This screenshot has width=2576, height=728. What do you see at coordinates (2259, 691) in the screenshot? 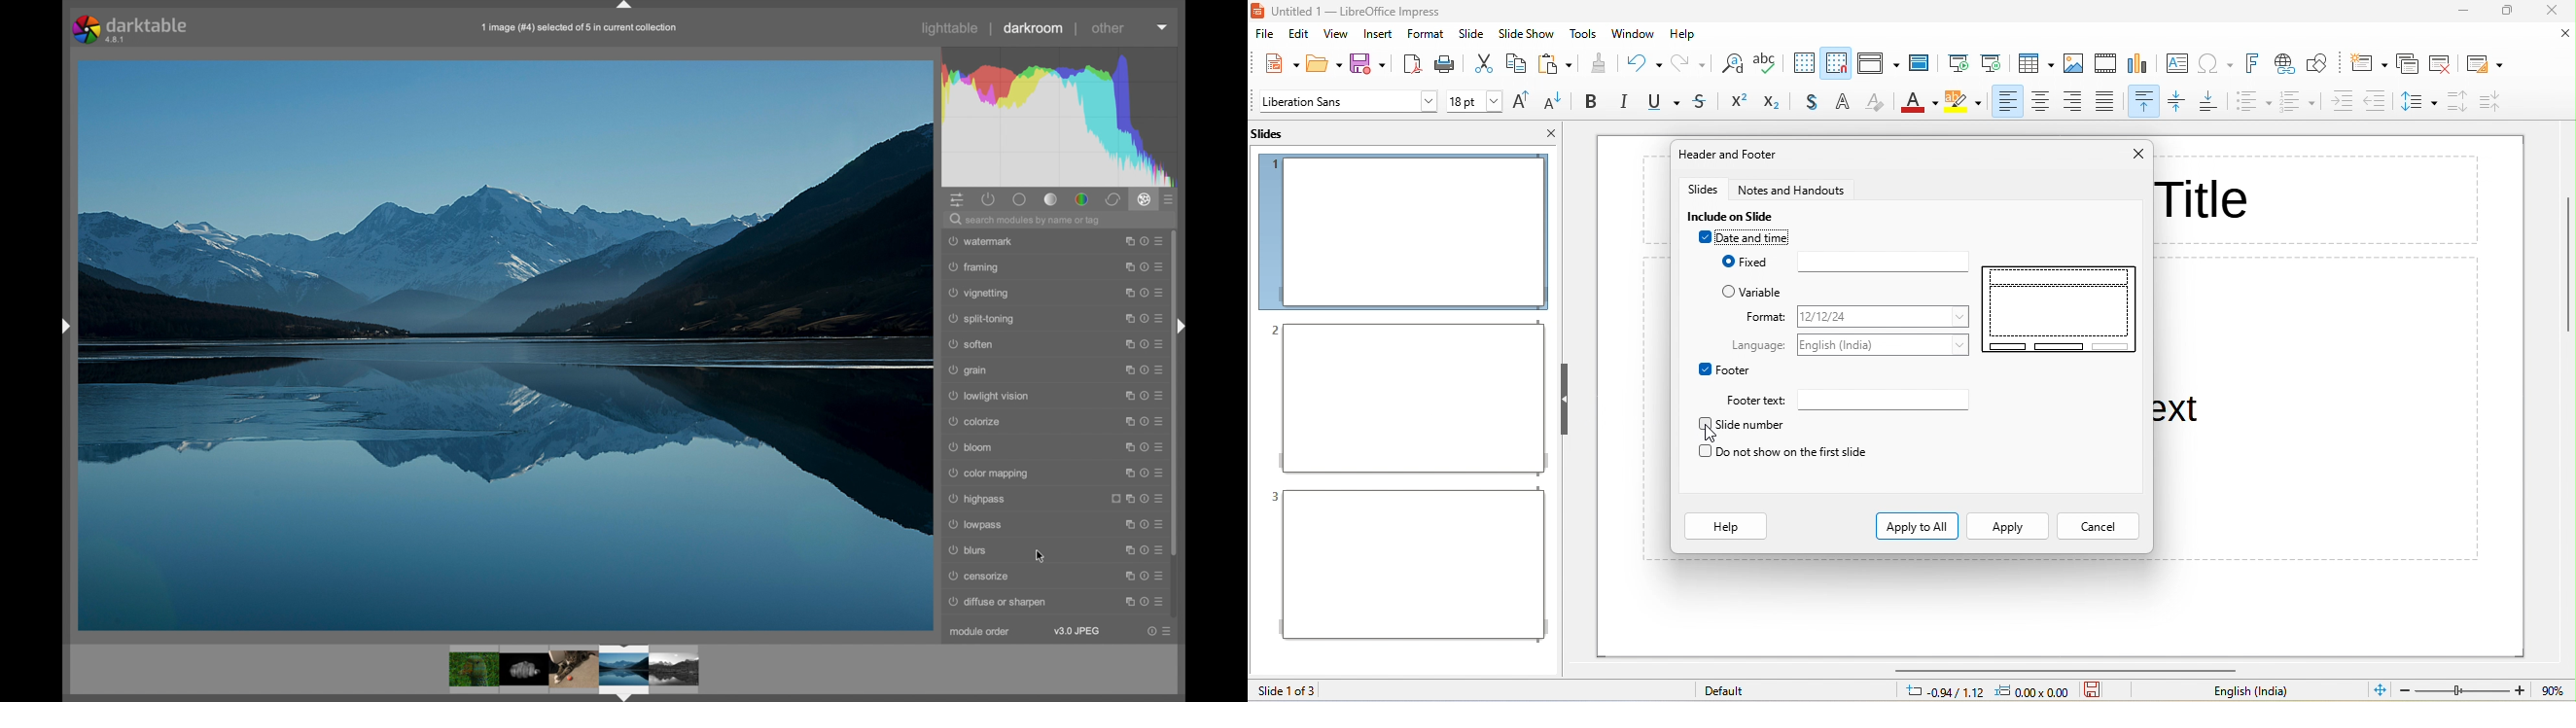
I see `text language` at bounding box center [2259, 691].